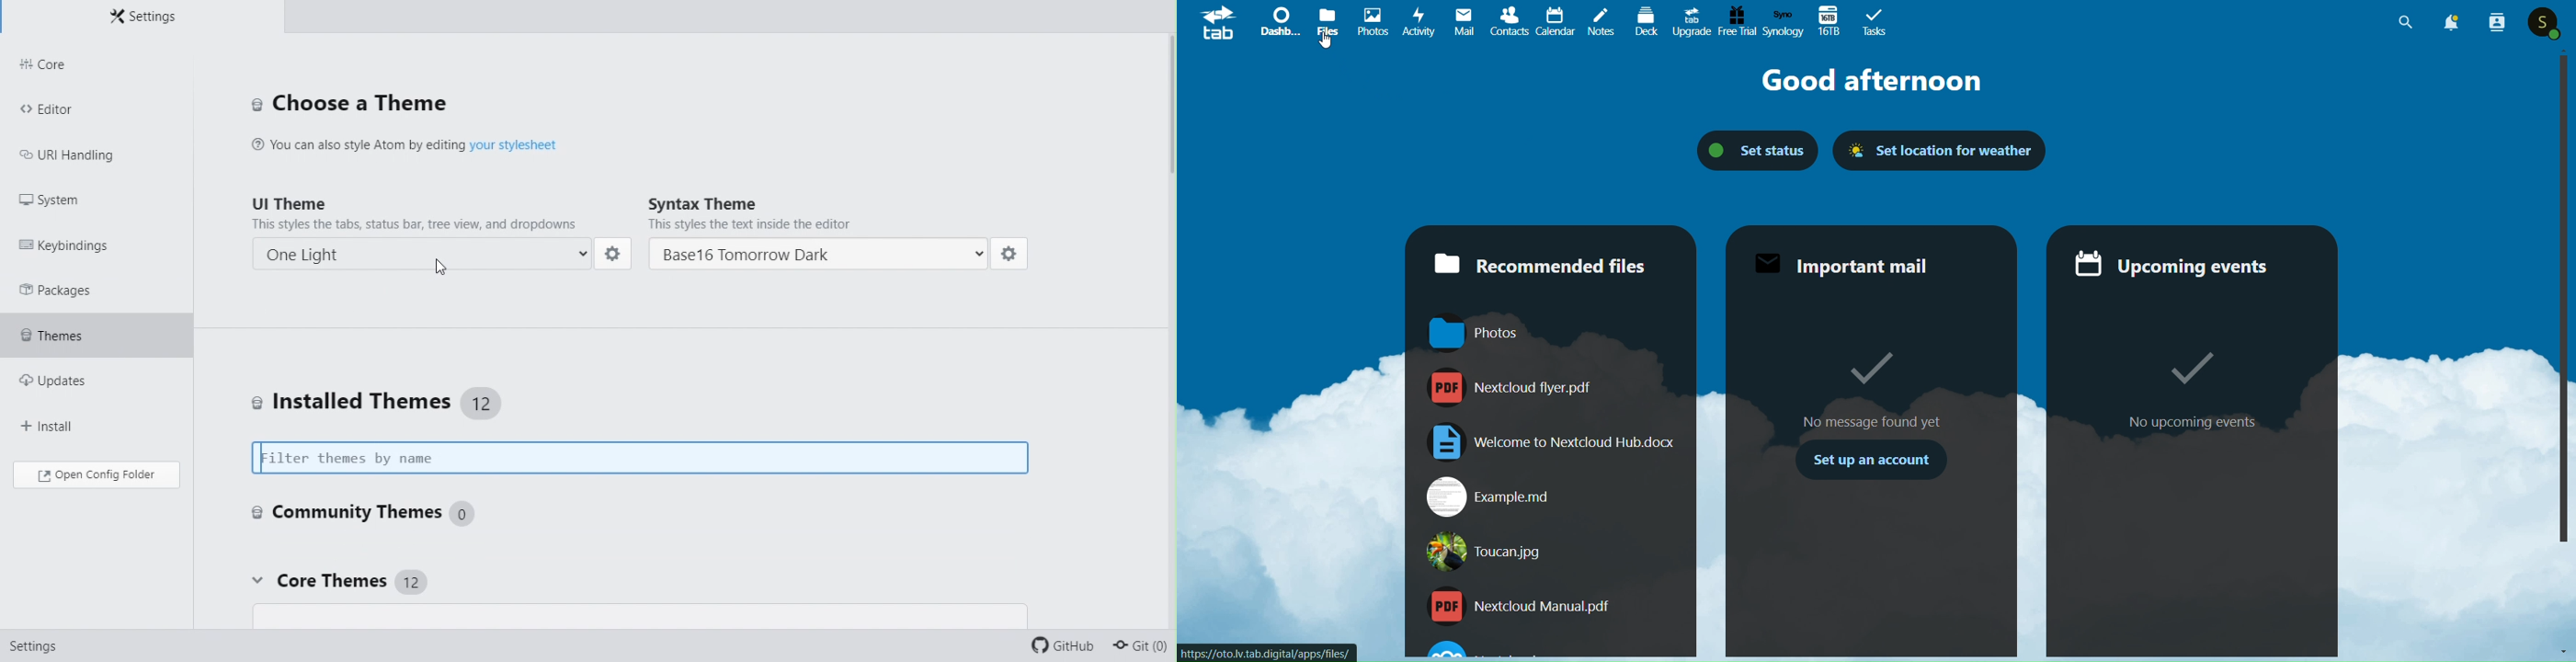 This screenshot has width=2576, height=672. Describe the element at coordinates (1551, 551) in the screenshot. I see `Toucan.jpg` at that location.